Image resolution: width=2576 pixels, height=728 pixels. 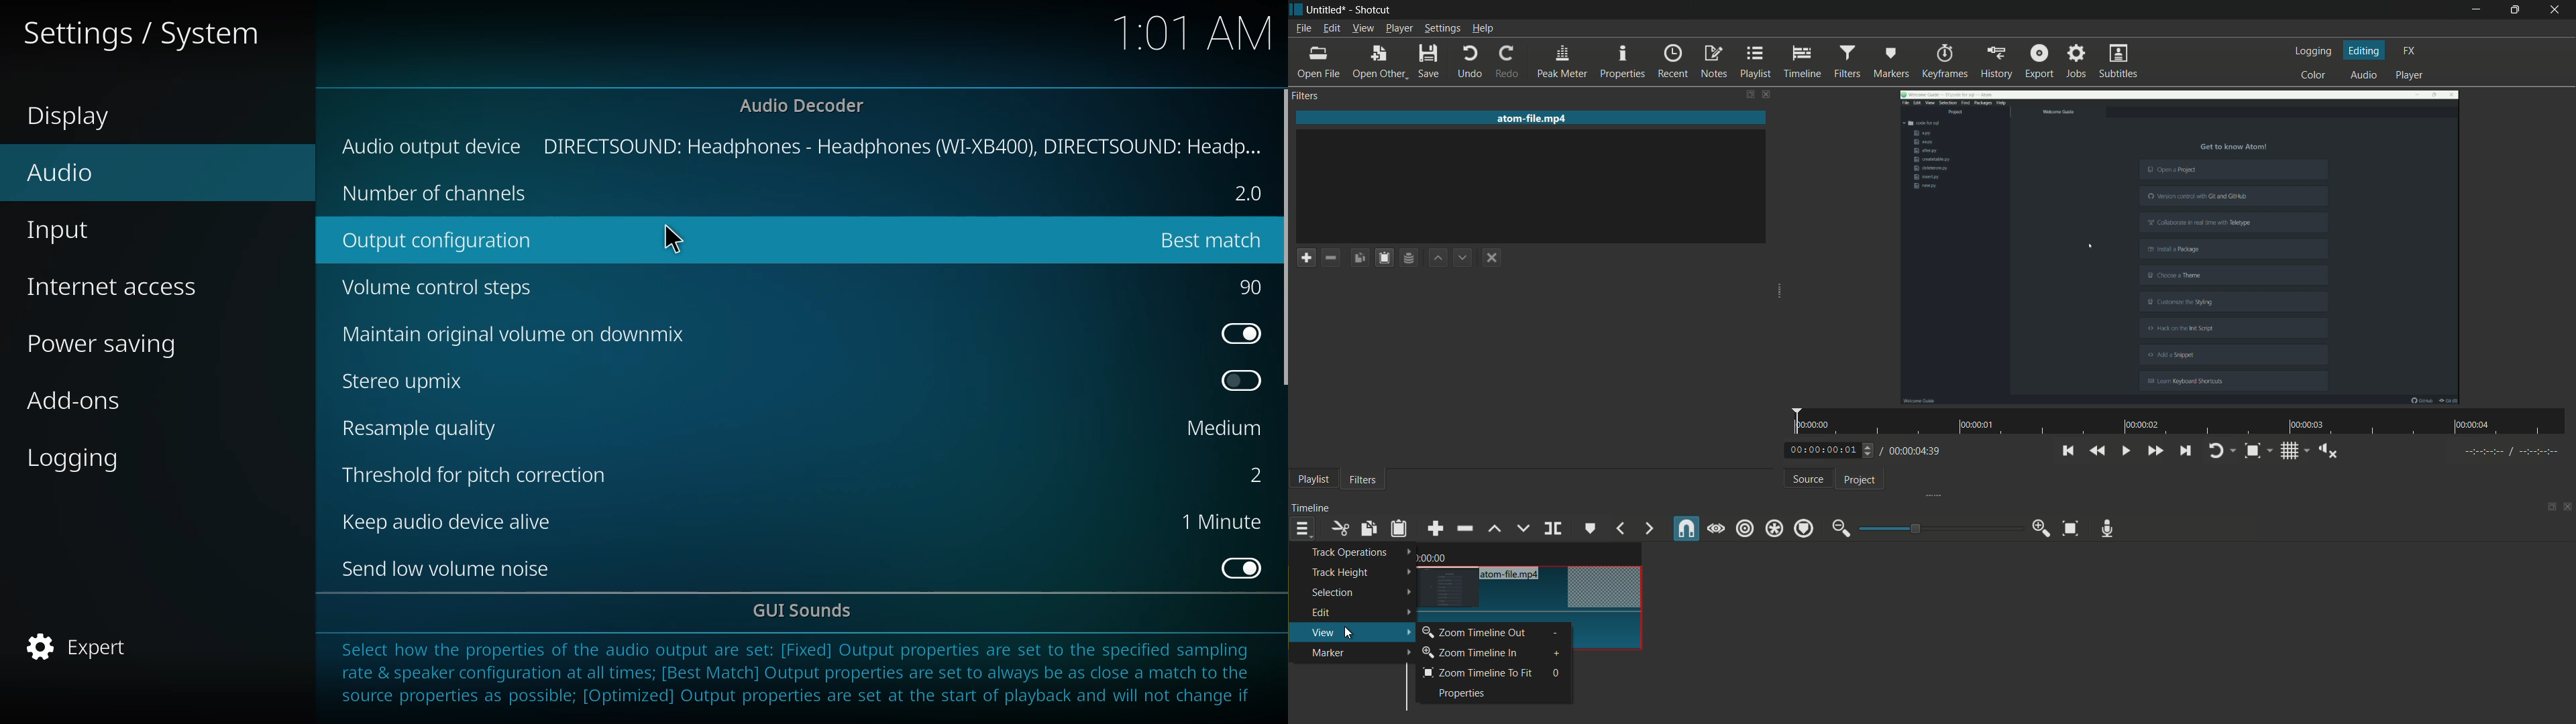 What do you see at coordinates (1803, 62) in the screenshot?
I see `timeline` at bounding box center [1803, 62].